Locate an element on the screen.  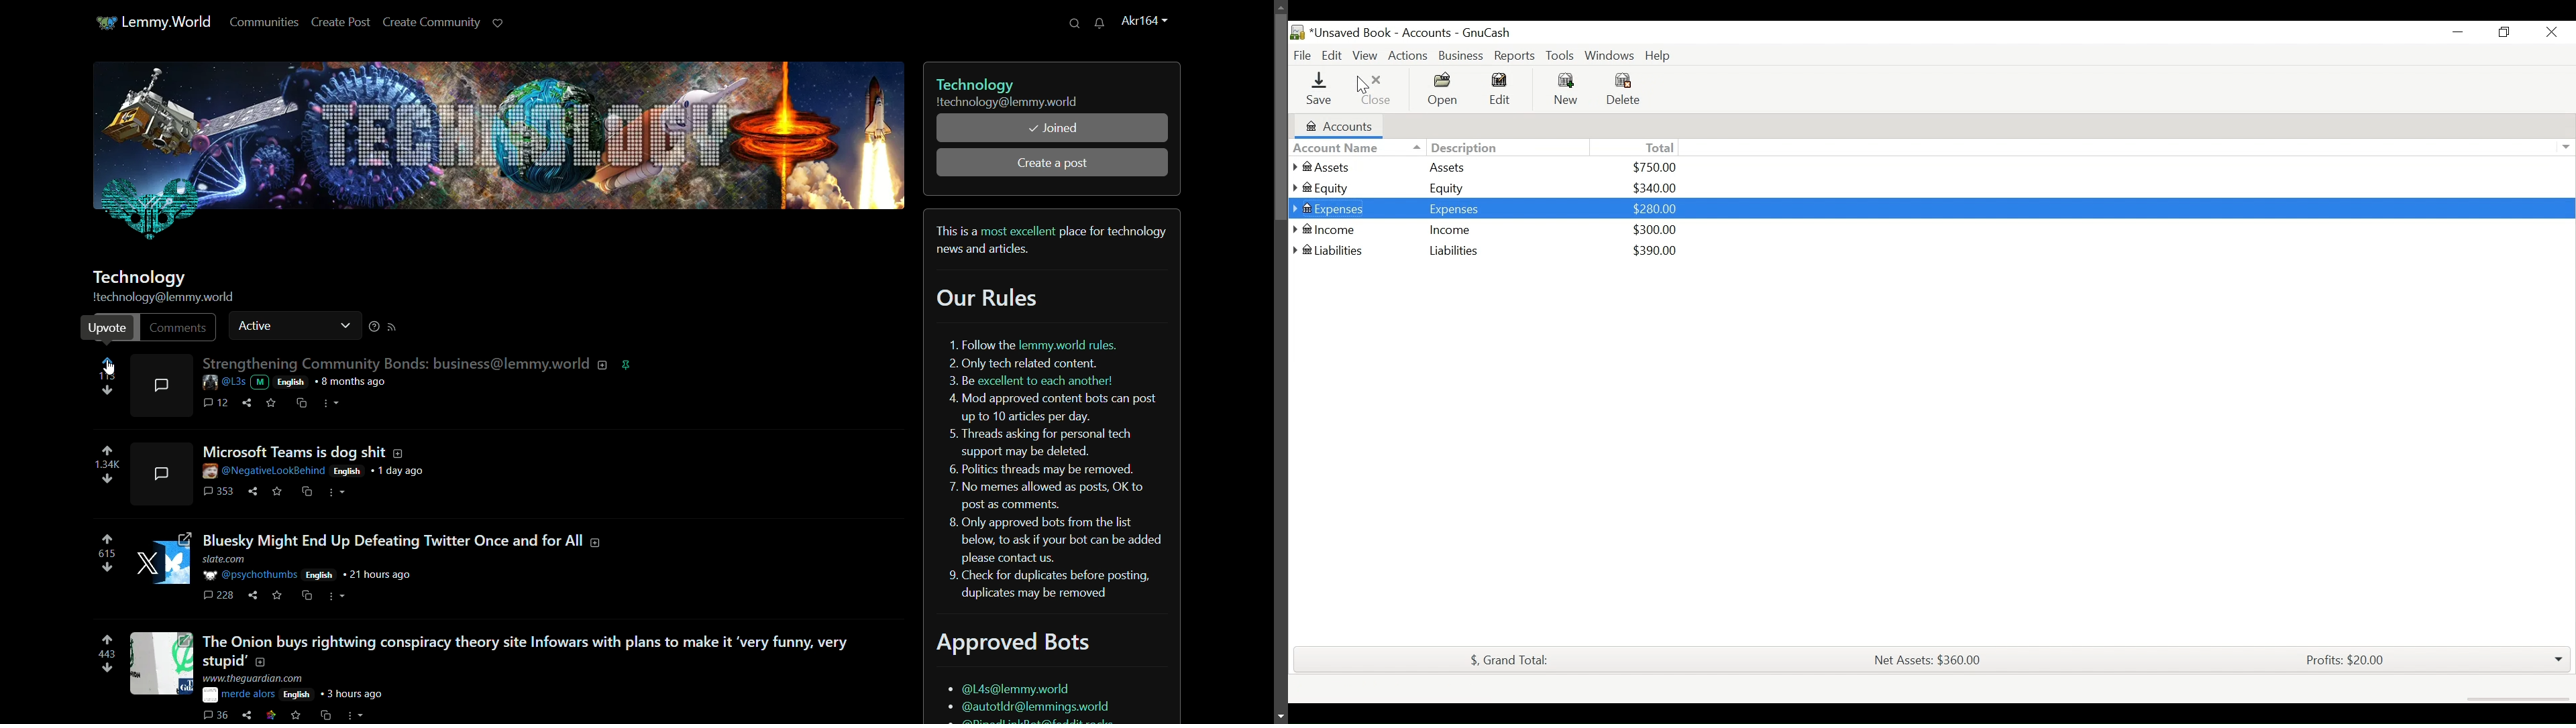
Income is located at coordinates (1455, 230).